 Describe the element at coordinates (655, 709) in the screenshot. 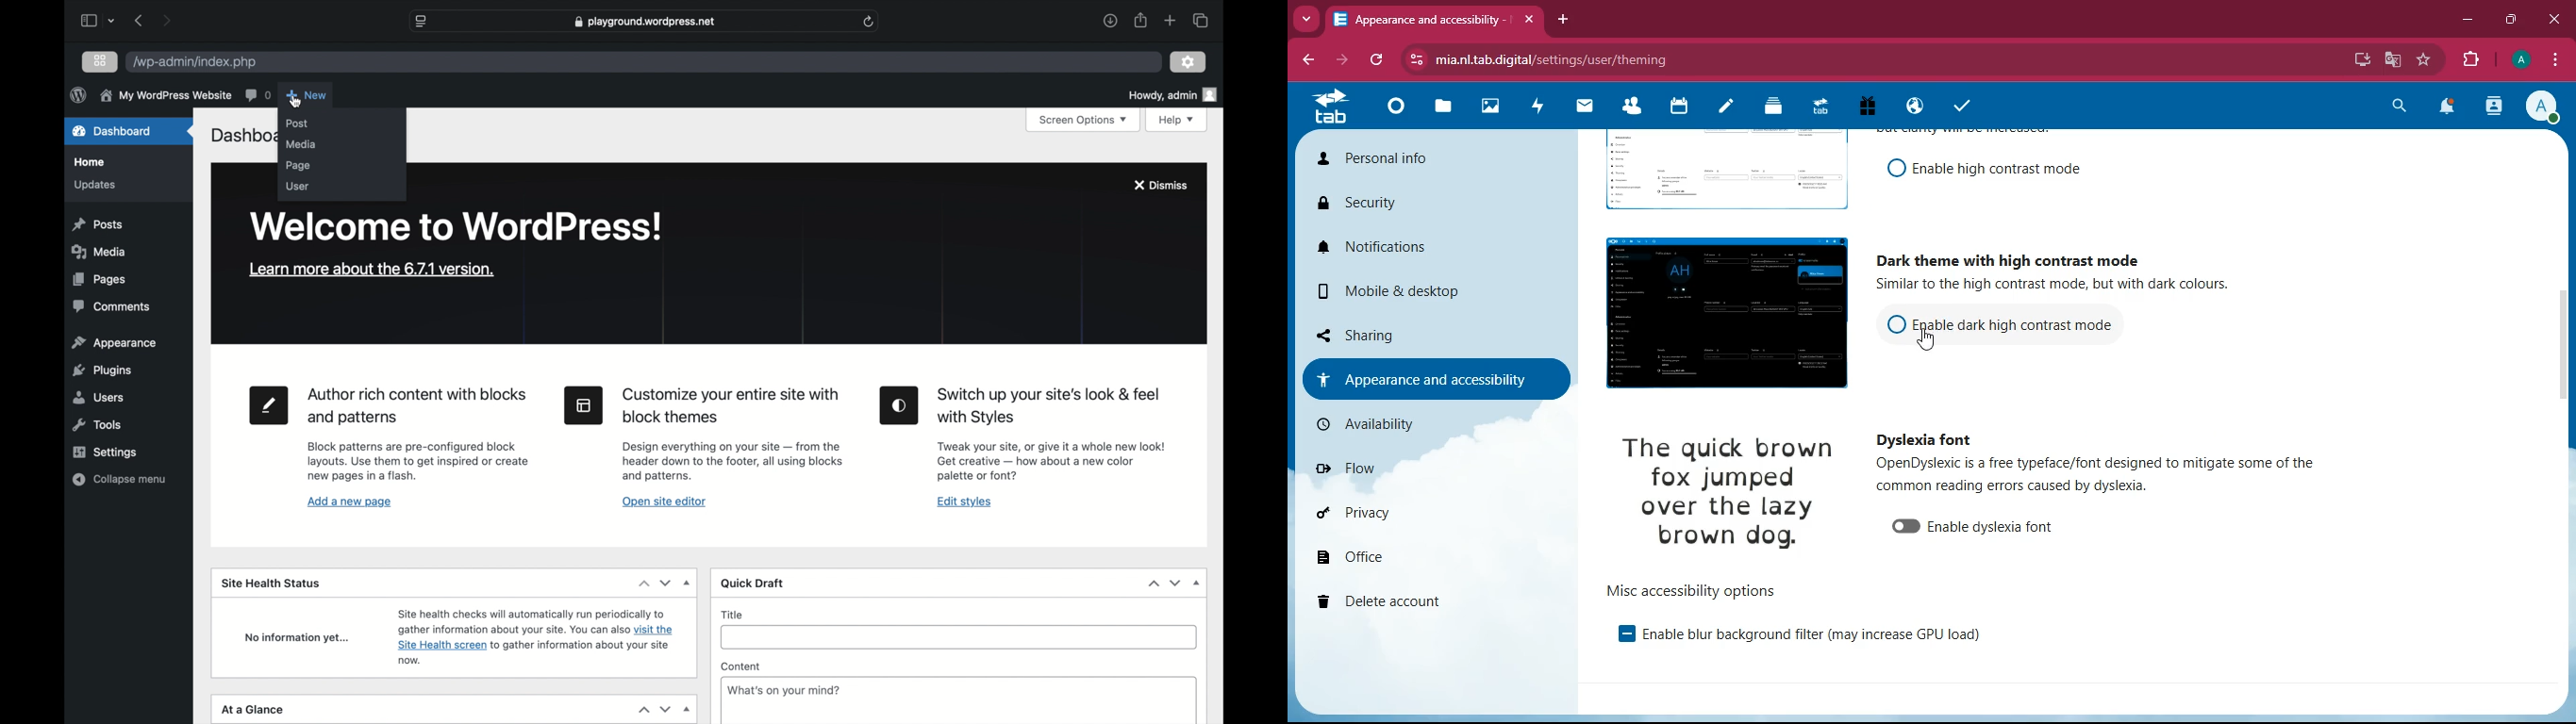

I see `stepper buttons` at that location.